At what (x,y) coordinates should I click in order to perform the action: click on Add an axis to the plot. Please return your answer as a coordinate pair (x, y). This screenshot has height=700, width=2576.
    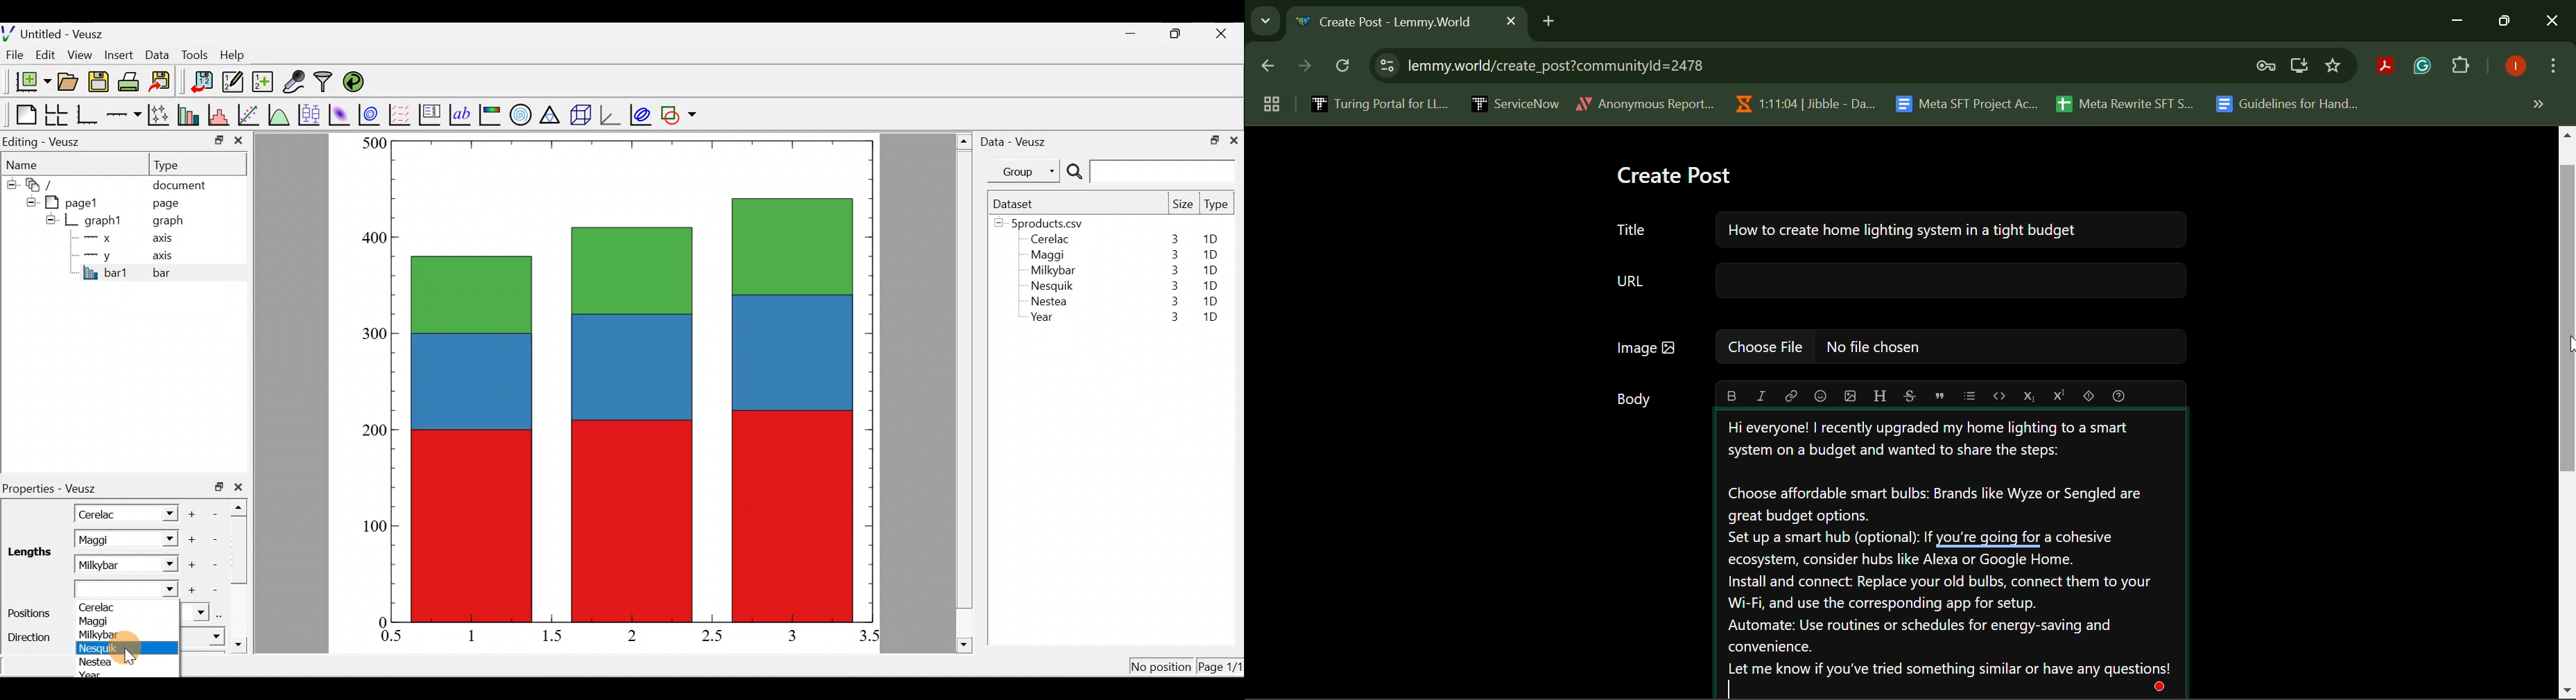
    Looking at the image, I should click on (126, 115).